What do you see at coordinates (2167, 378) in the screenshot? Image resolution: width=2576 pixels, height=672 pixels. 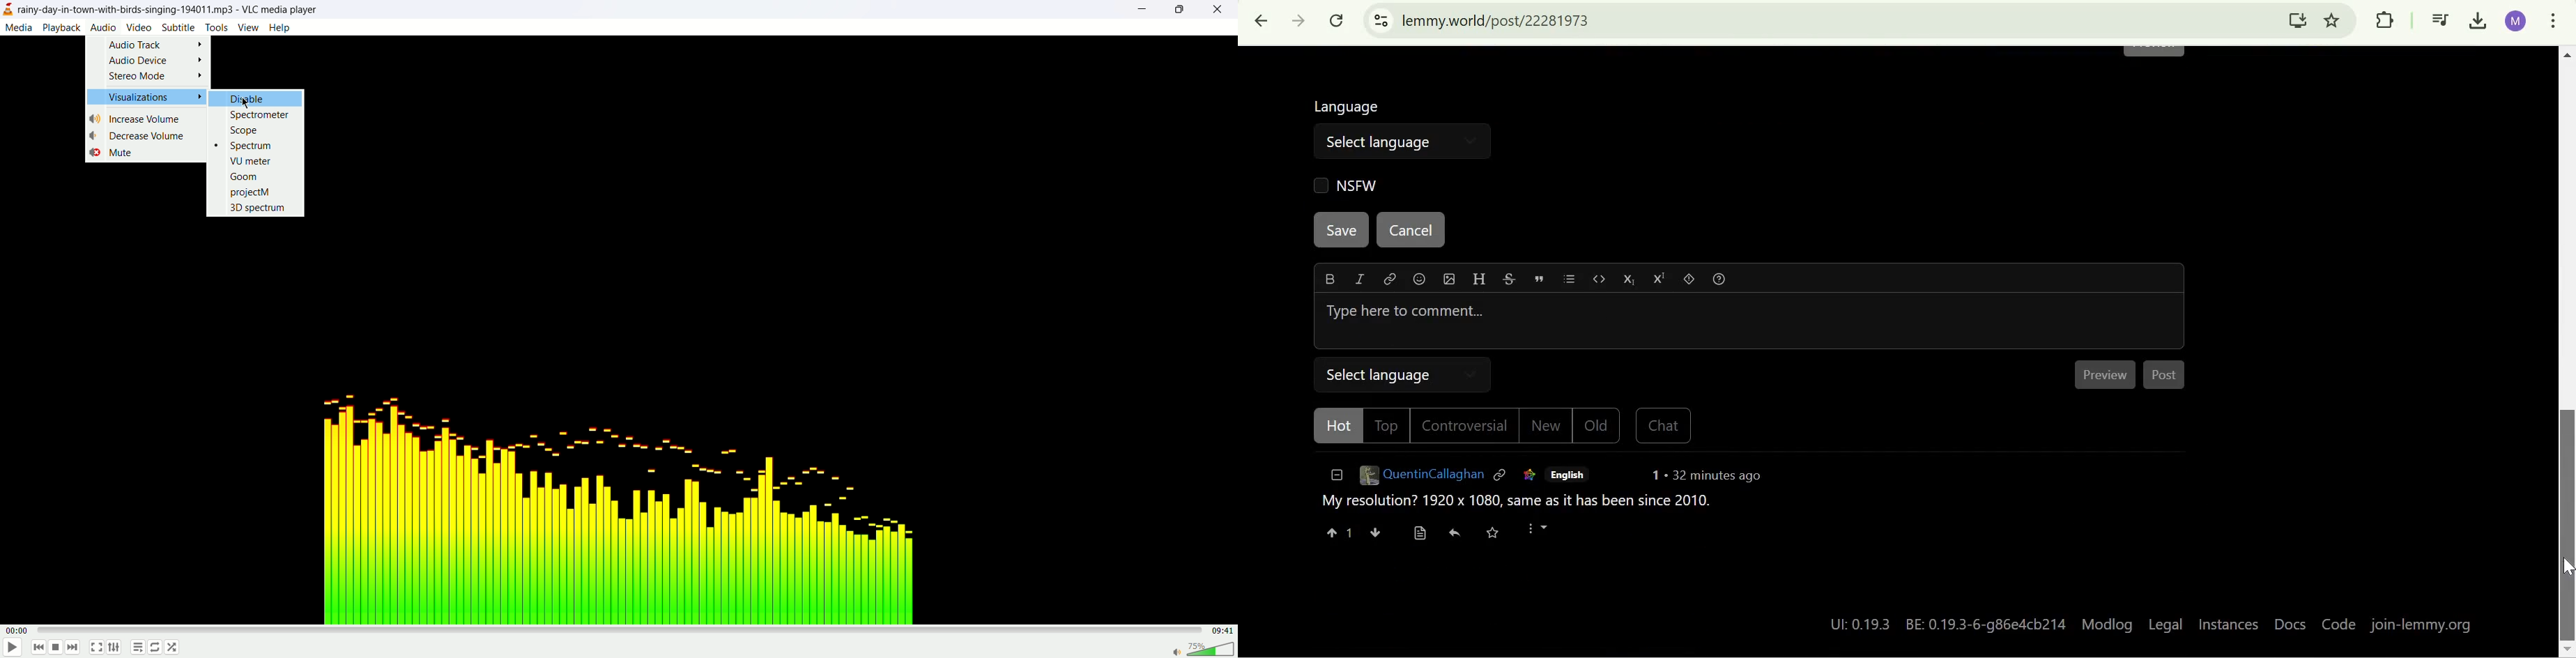 I see `Post` at bounding box center [2167, 378].